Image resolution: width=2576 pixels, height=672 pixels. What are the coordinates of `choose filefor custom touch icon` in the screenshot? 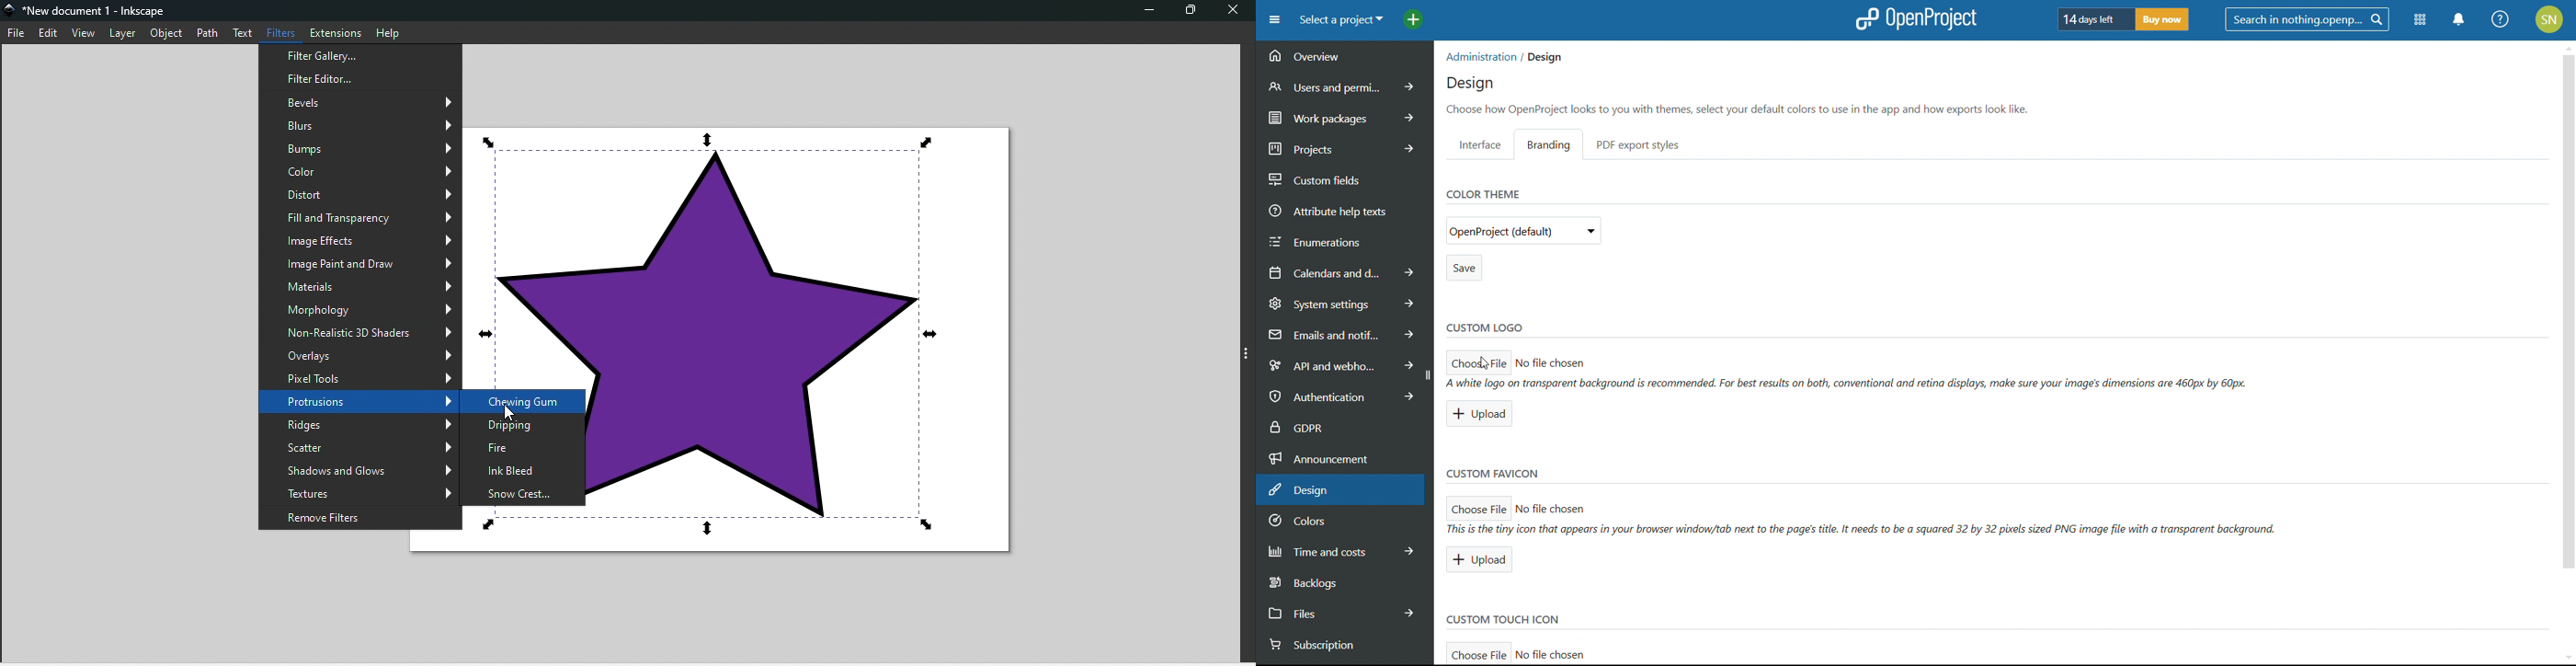 It's located at (1477, 655).